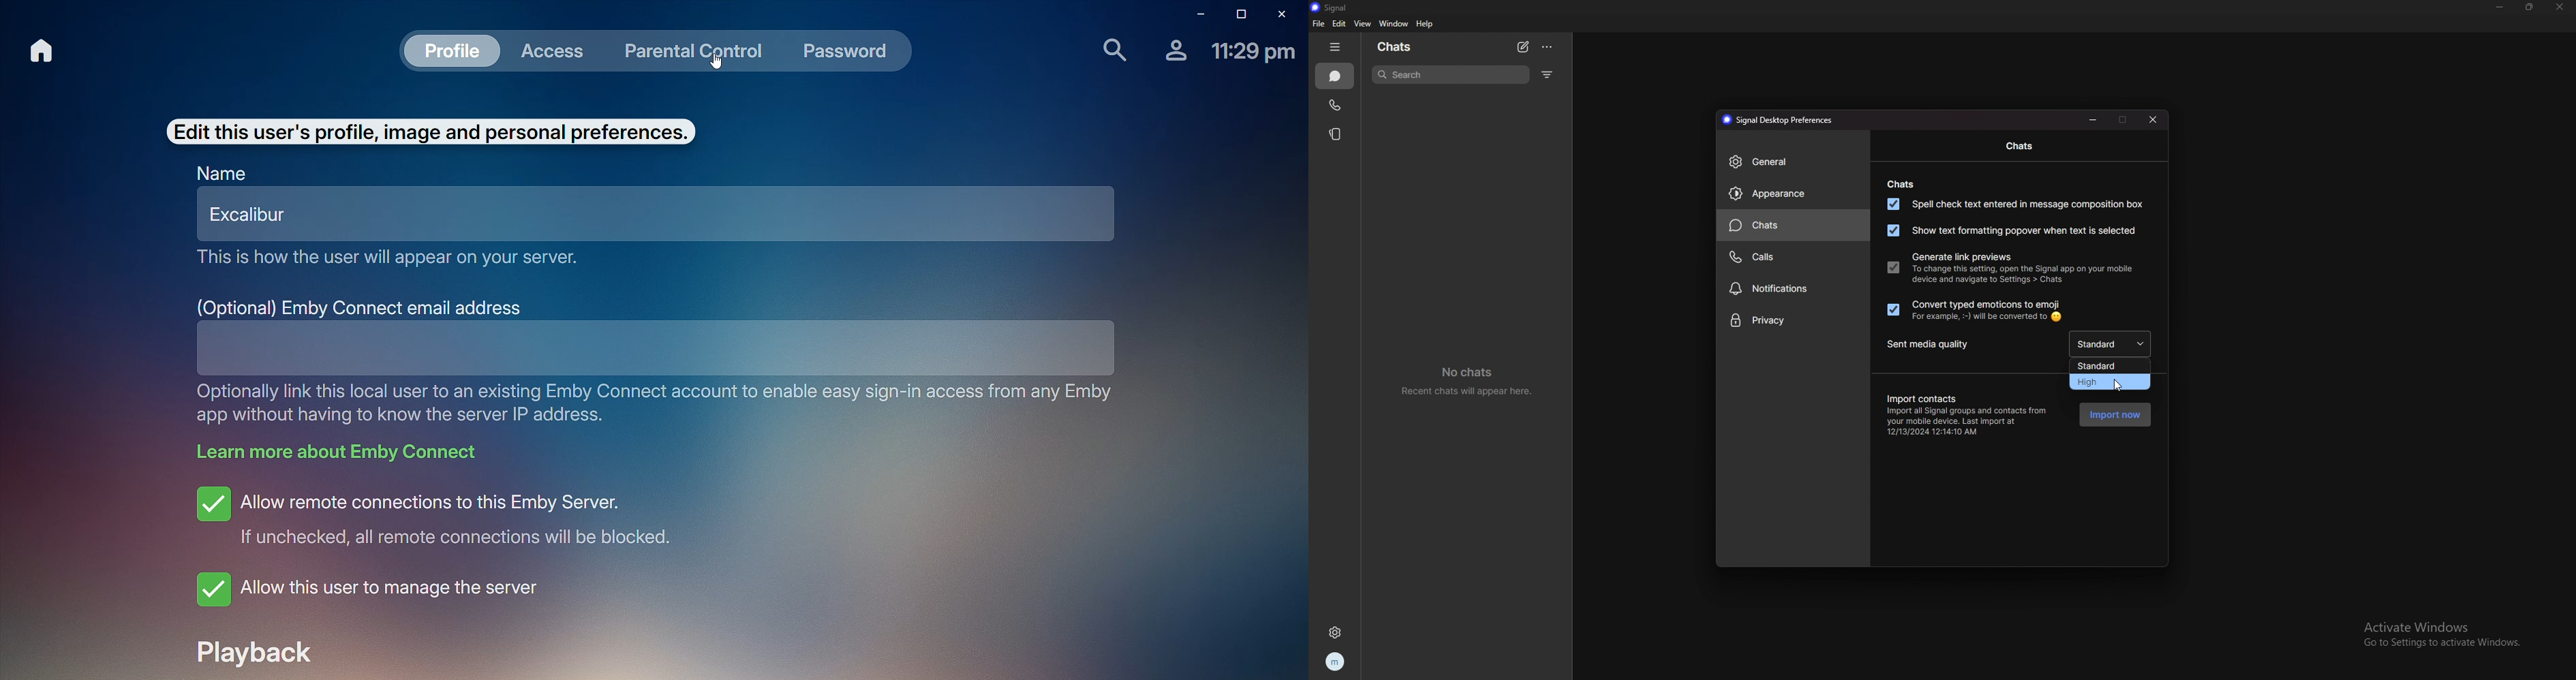 Image resolution: width=2576 pixels, height=700 pixels. What do you see at coordinates (401, 596) in the screenshot?
I see `Allow this user to manage the server` at bounding box center [401, 596].